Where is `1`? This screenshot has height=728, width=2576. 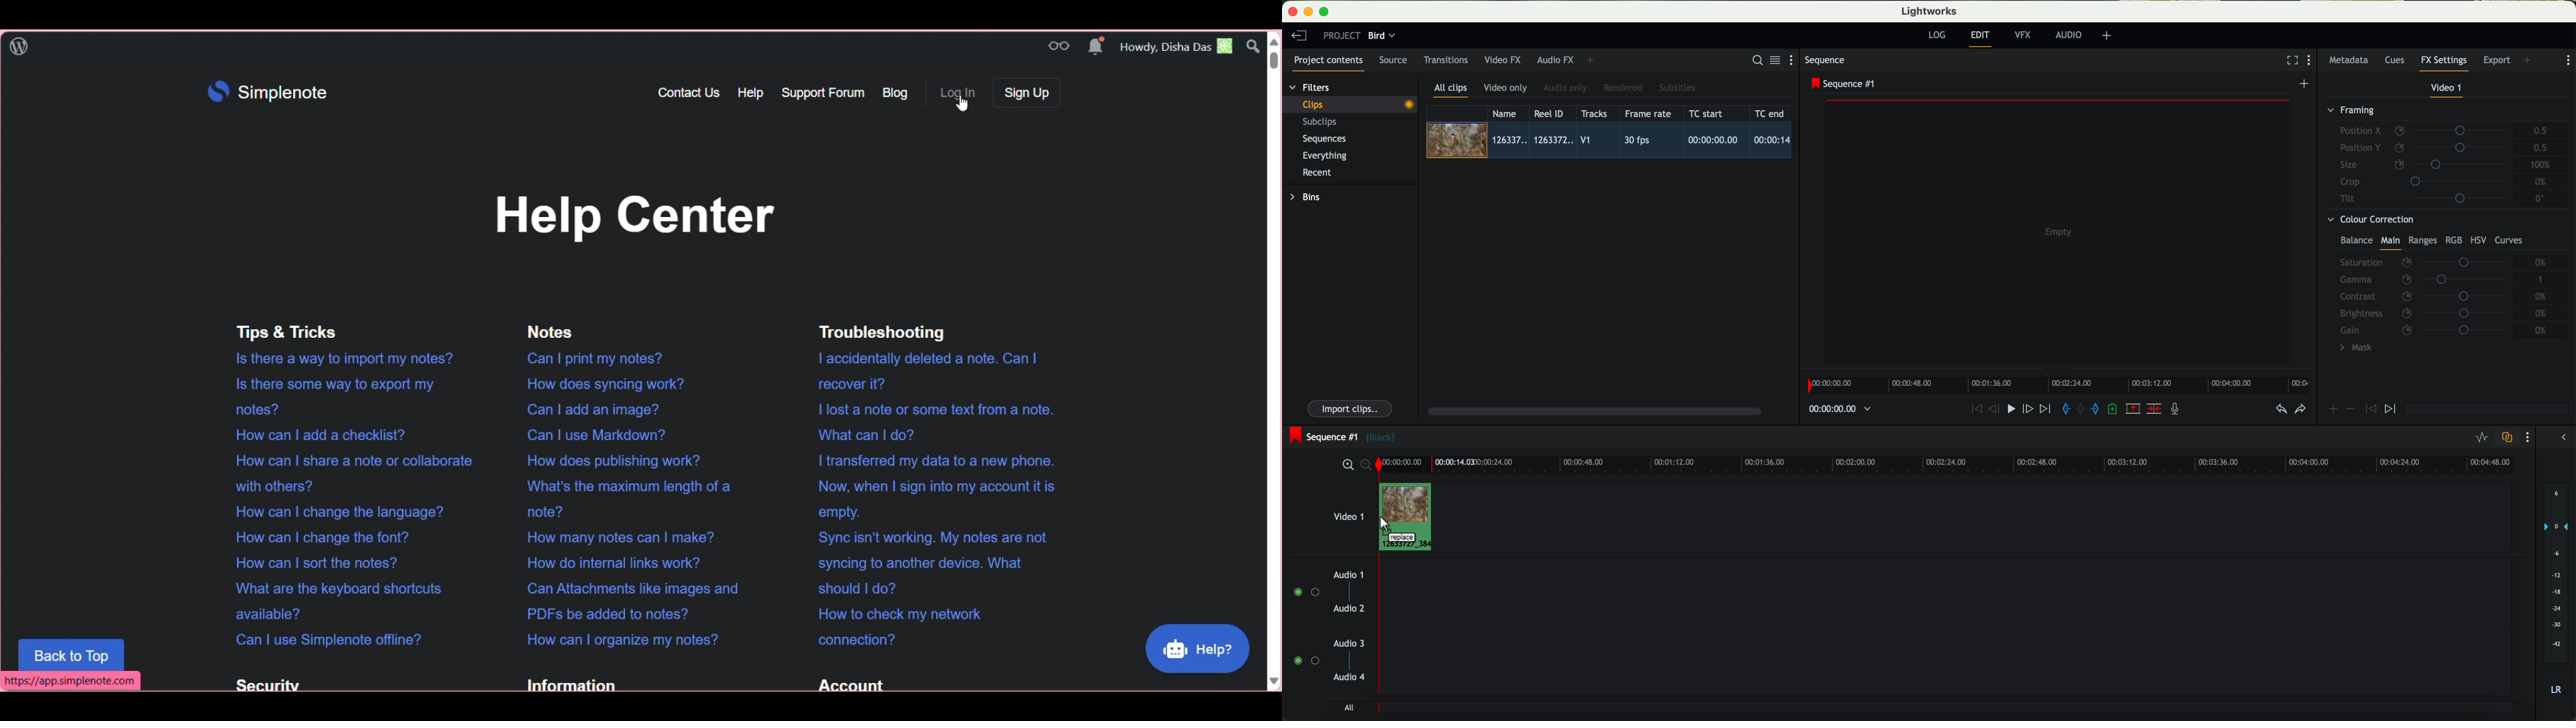
1 is located at coordinates (2541, 280).